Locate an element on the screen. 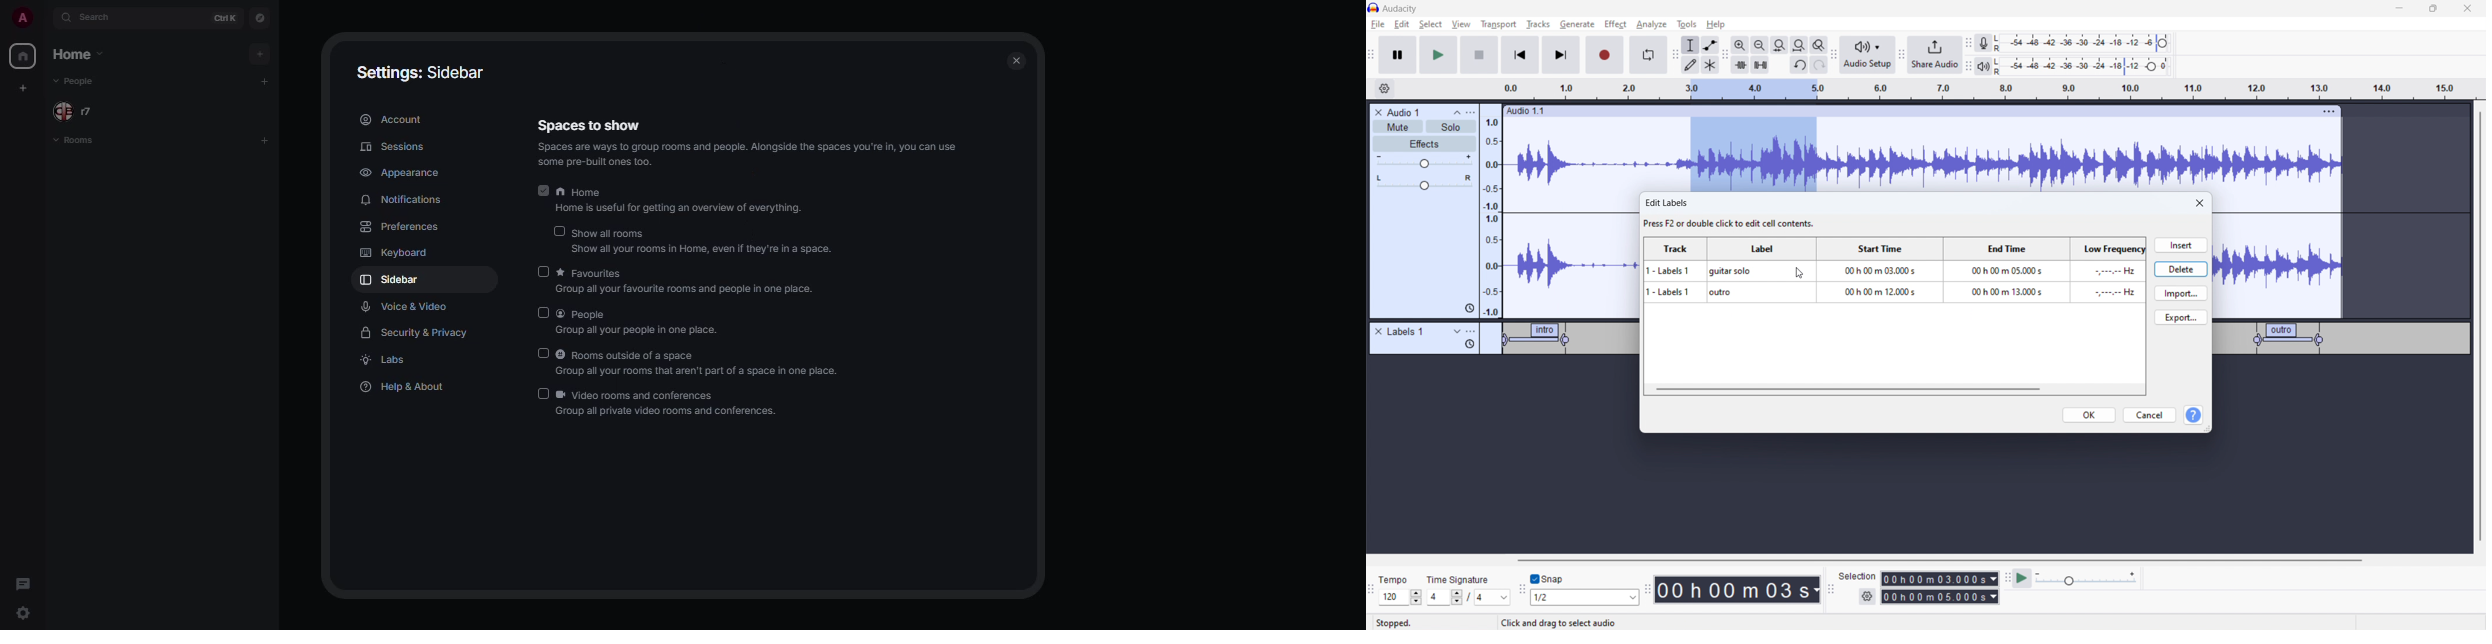  recording level is located at coordinates (2089, 43).